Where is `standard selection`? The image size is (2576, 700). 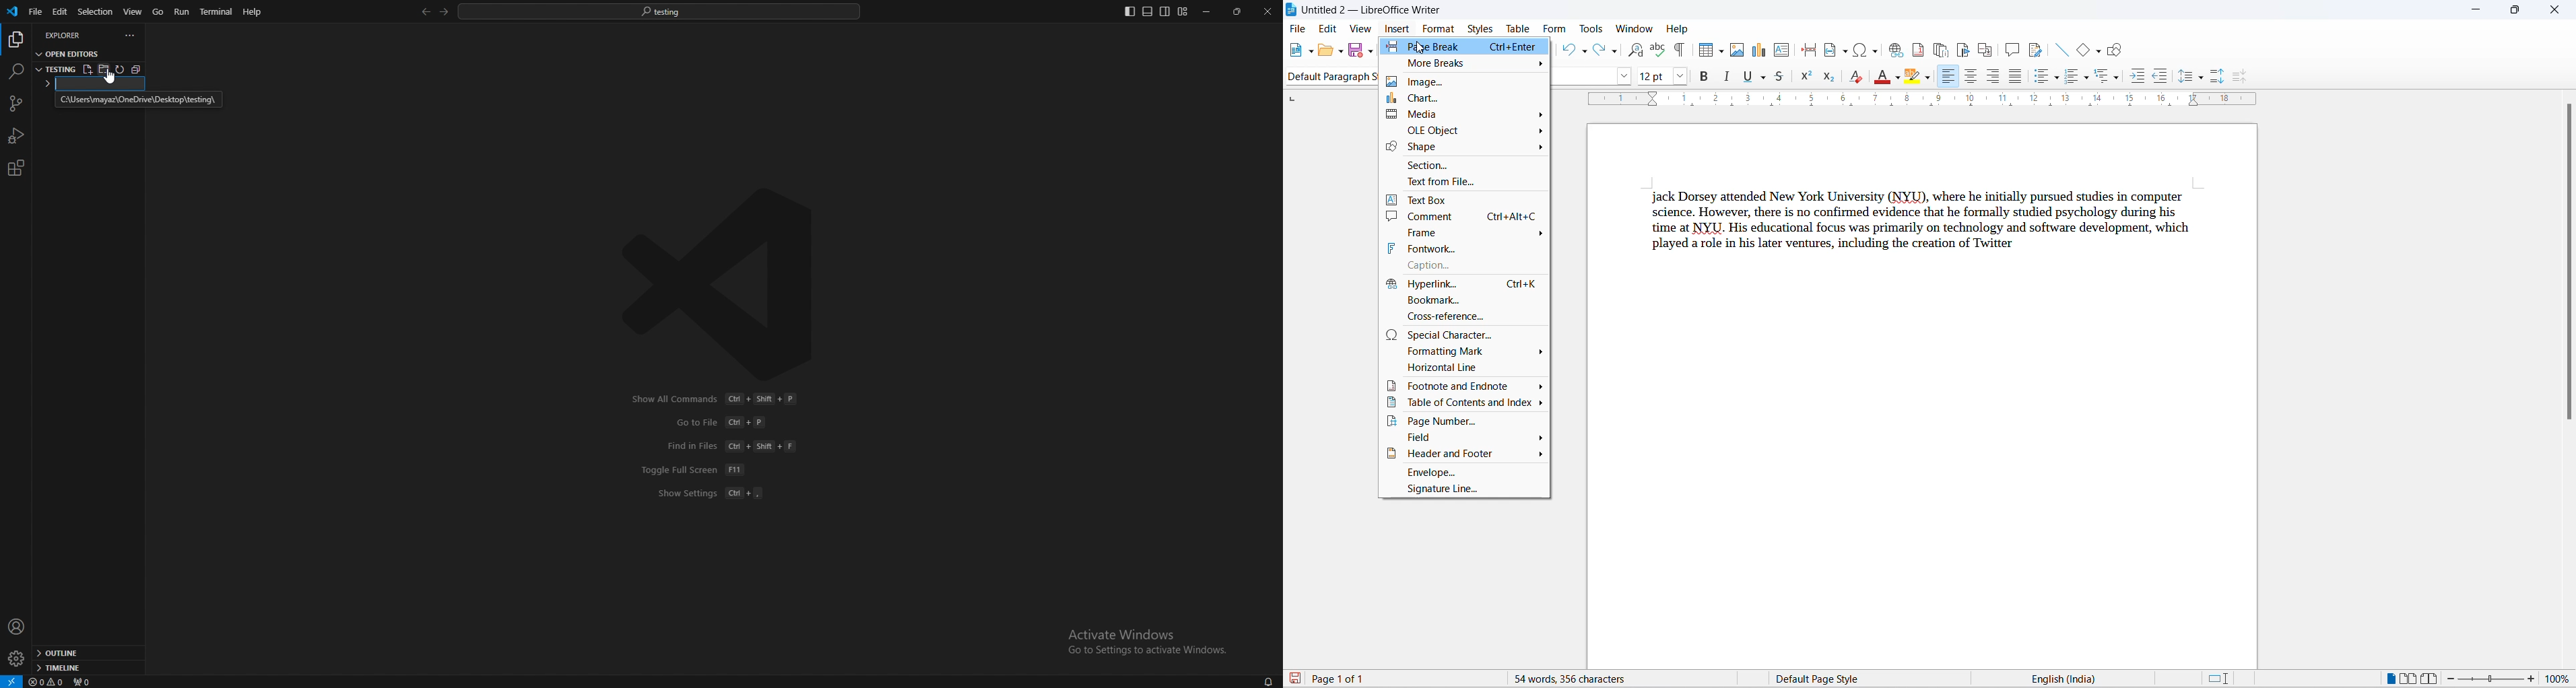 standard selection is located at coordinates (2218, 679).